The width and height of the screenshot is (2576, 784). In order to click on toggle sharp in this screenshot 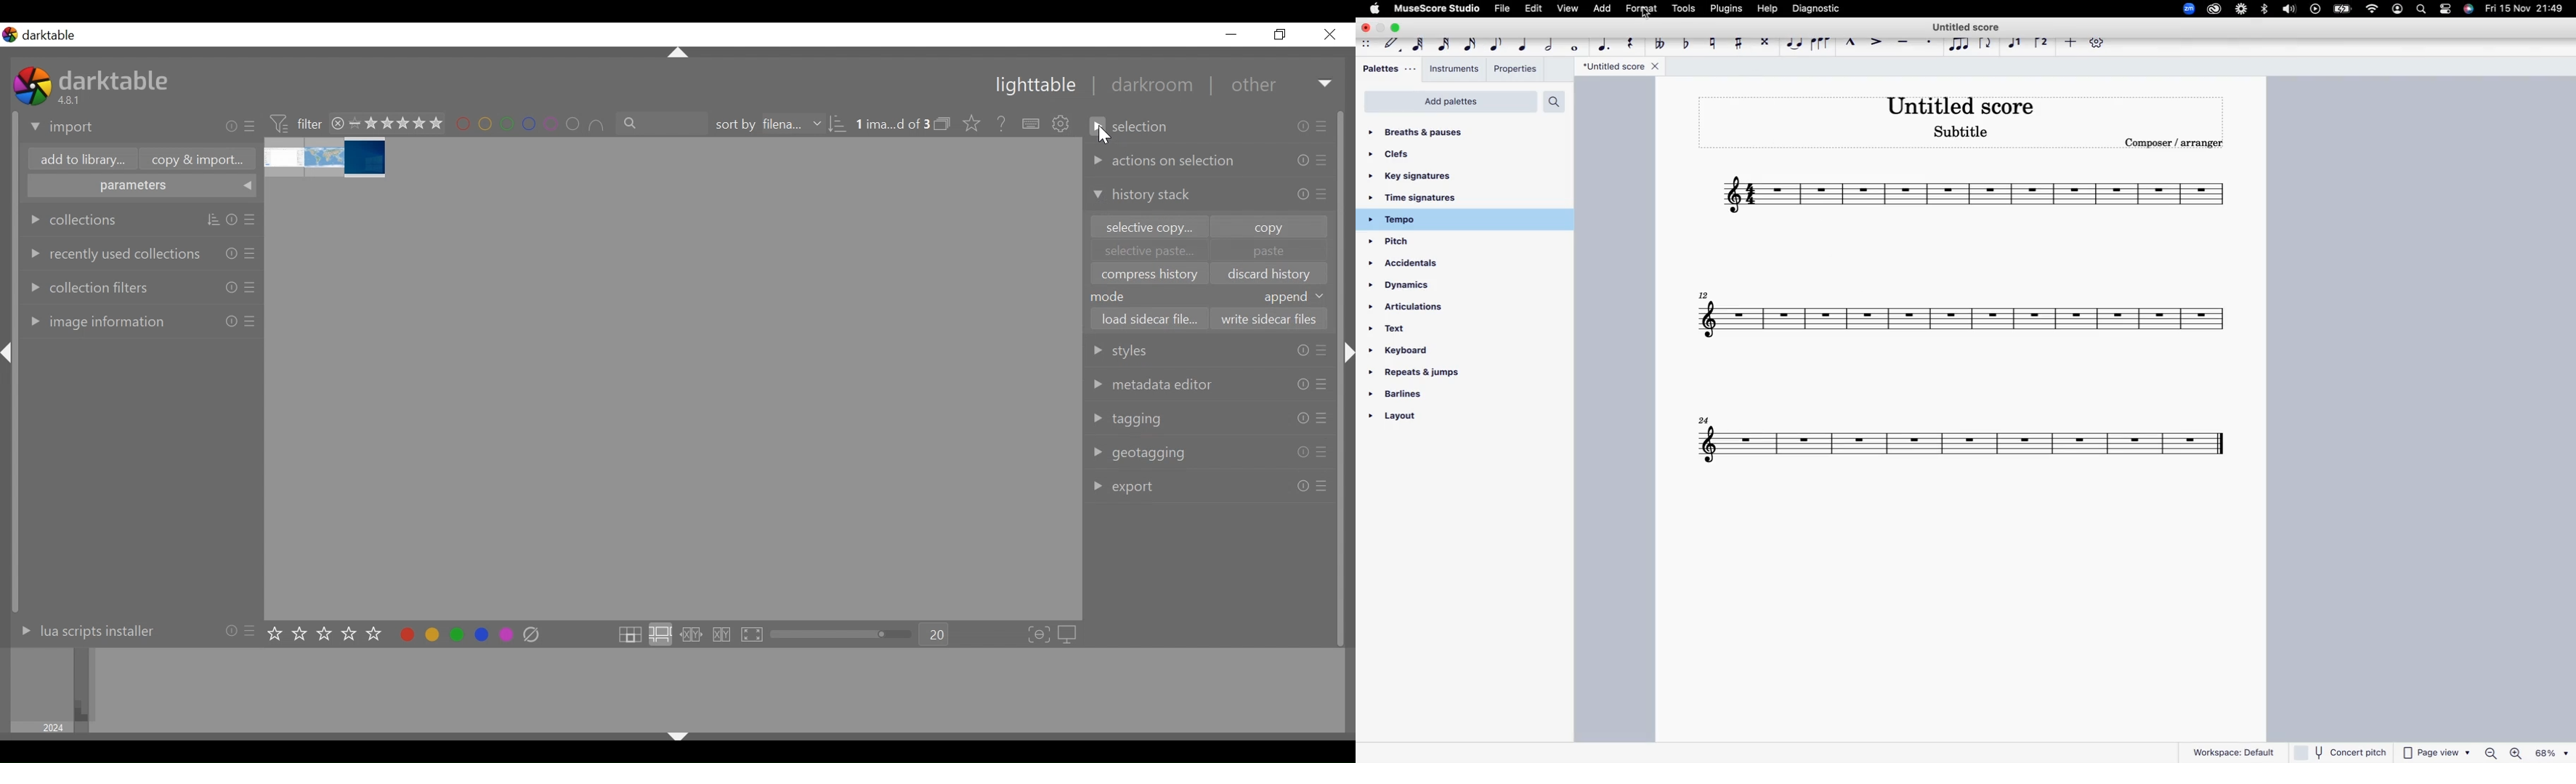, I will do `click(1741, 41)`.